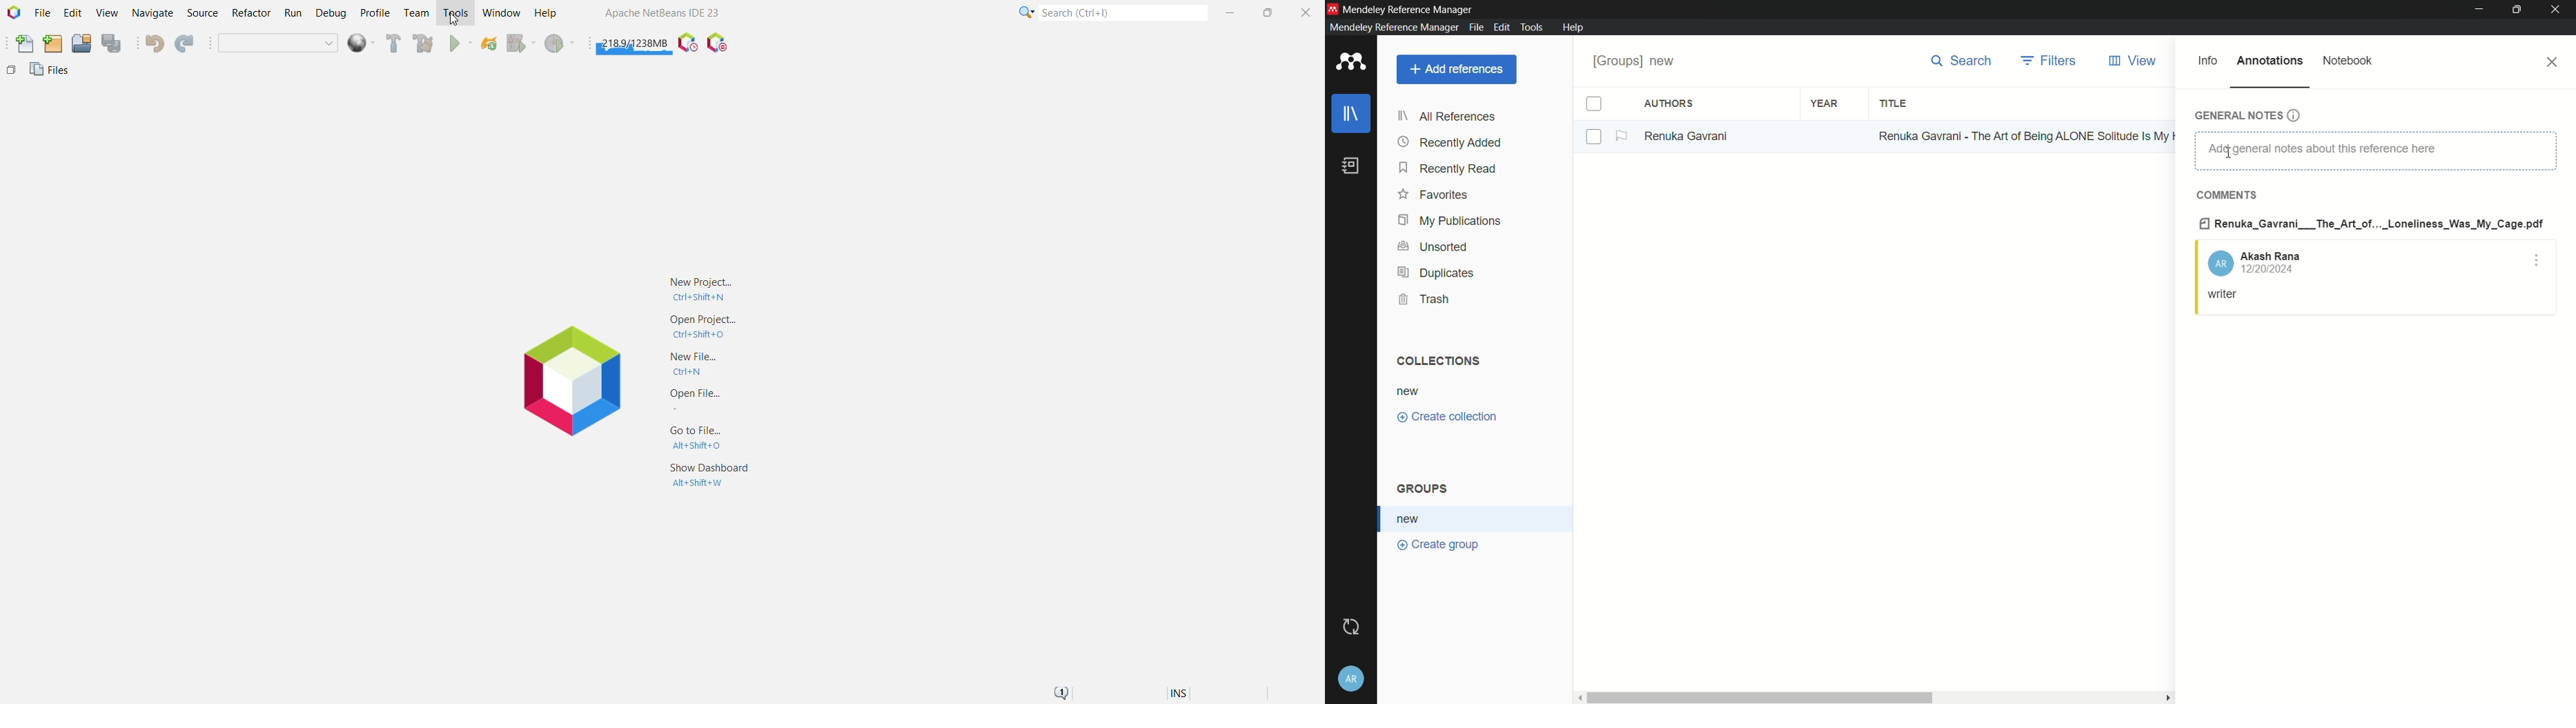 This screenshot has width=2576, height=728. Describe the element at coordinates (1410, 390) in the screenshot. I see `new` at that location.